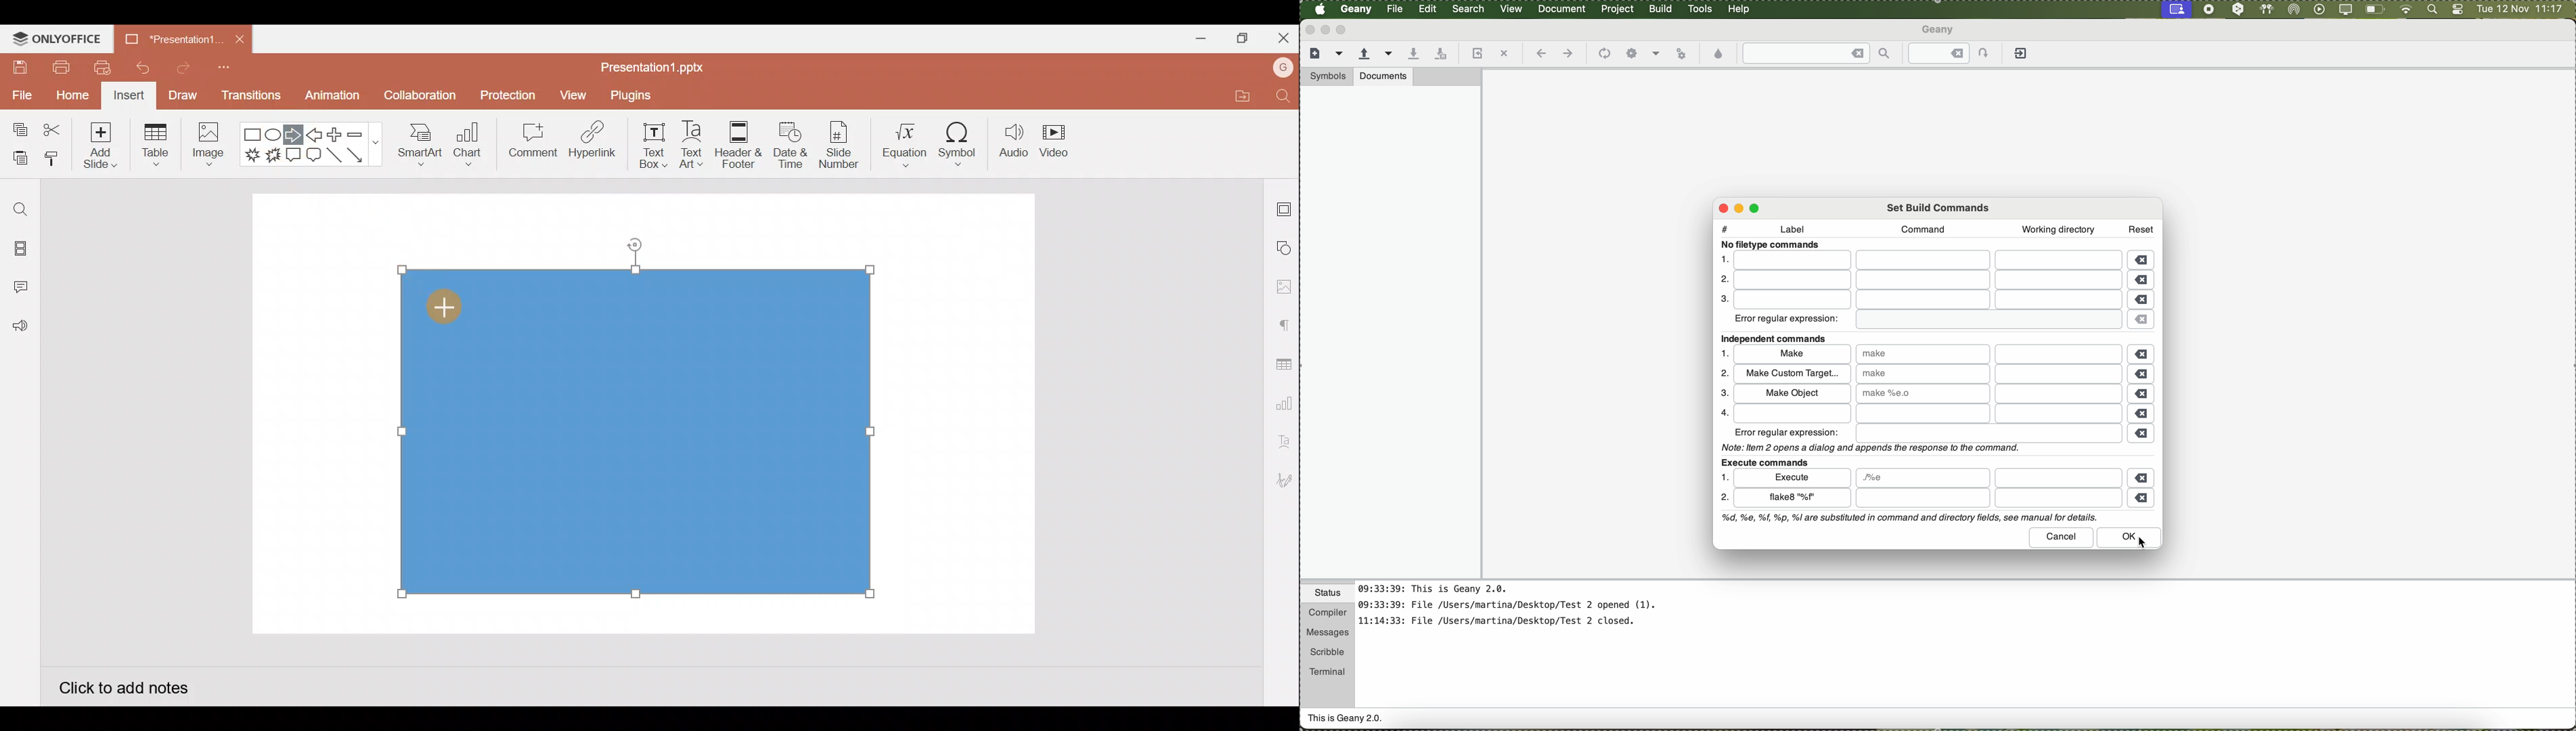 The image size is (2576, 756). I want to click on Table settings, so click(1281, 363).